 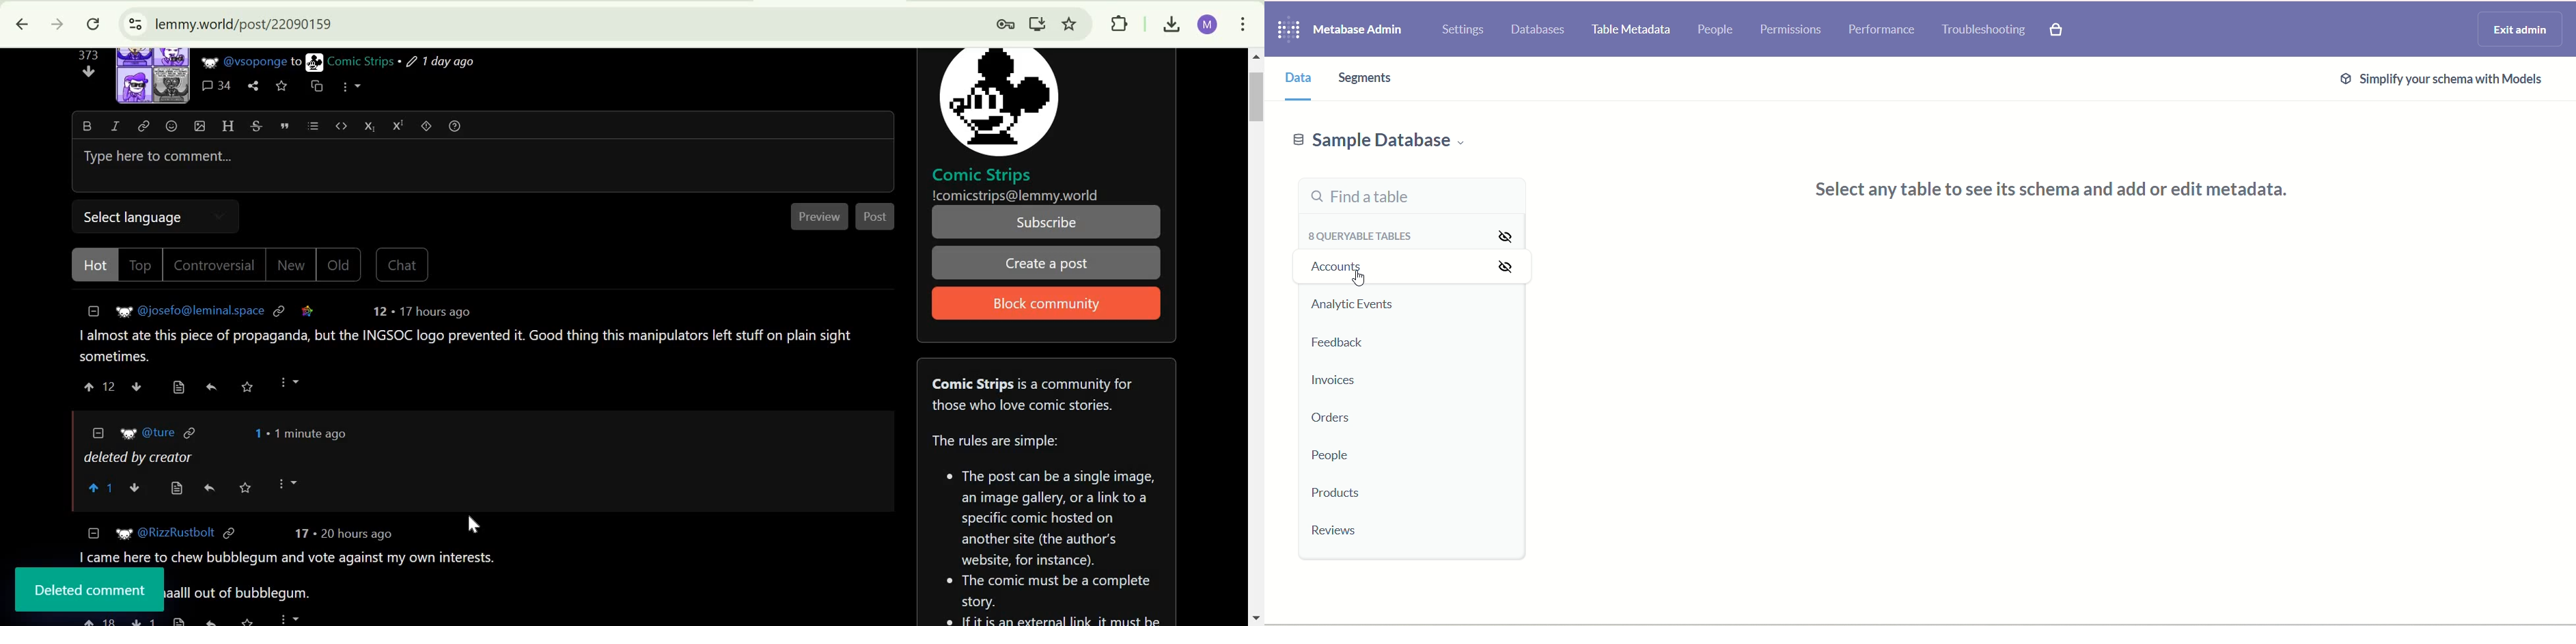 I want to click on Post, so click(x=877, y=216).